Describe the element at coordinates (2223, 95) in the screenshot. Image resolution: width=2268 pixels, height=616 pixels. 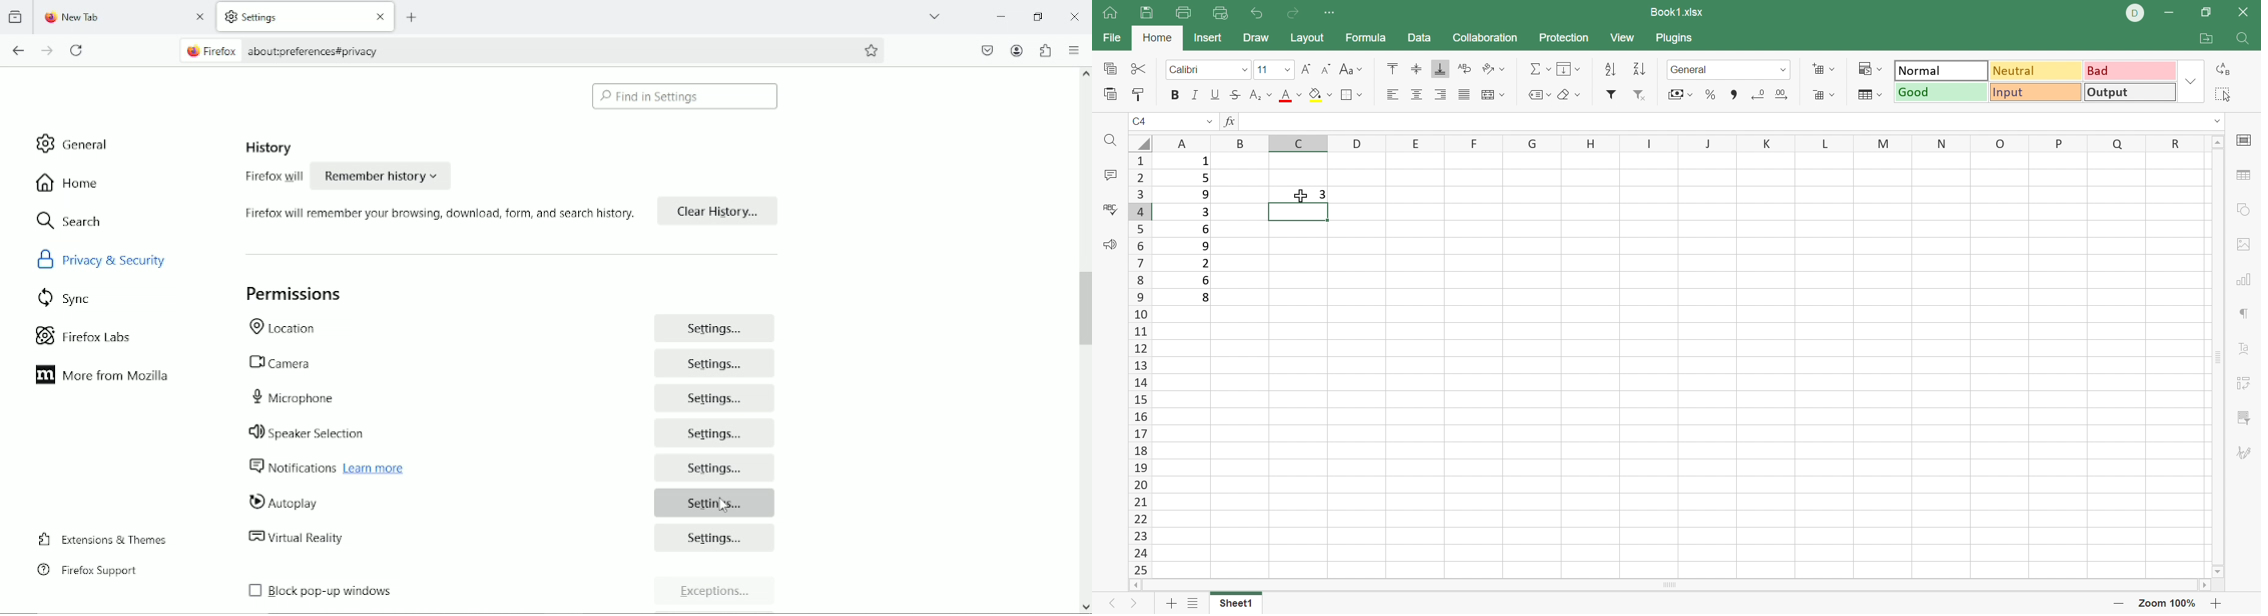
I see `Select all` at that location.